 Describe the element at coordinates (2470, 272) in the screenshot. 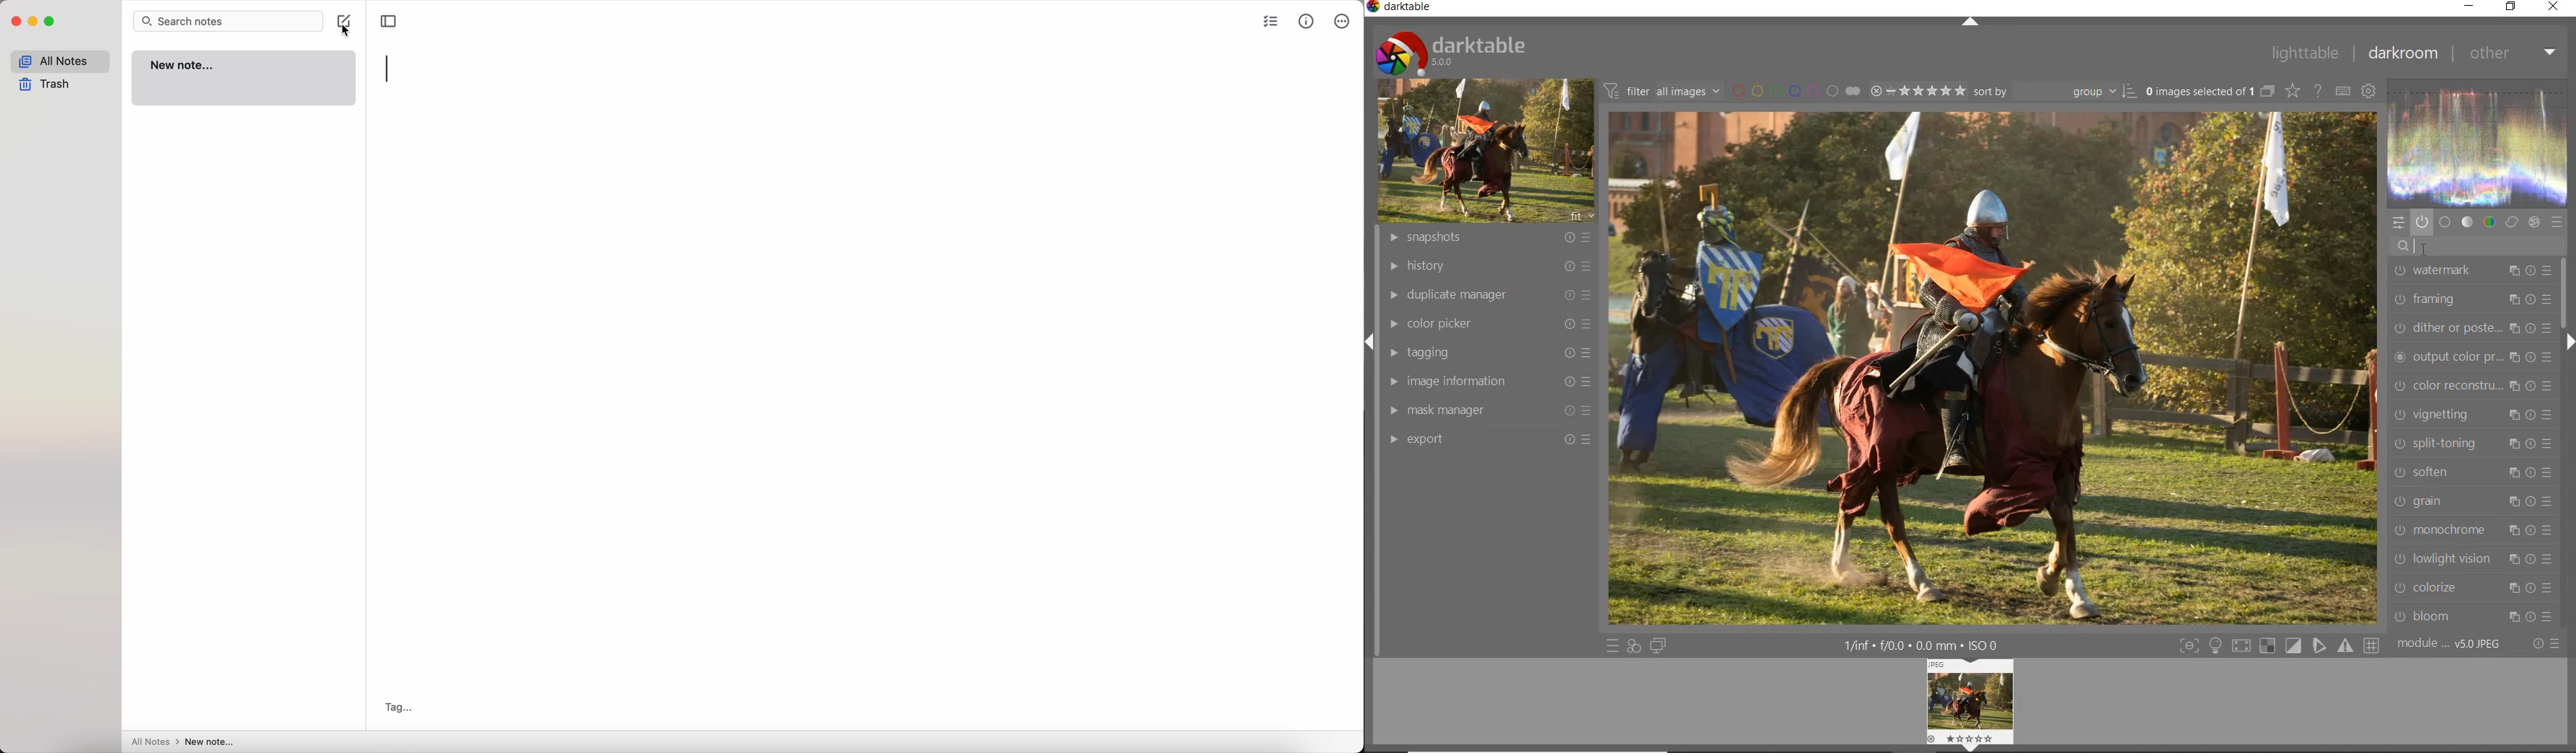

I see `watermark` at that location.